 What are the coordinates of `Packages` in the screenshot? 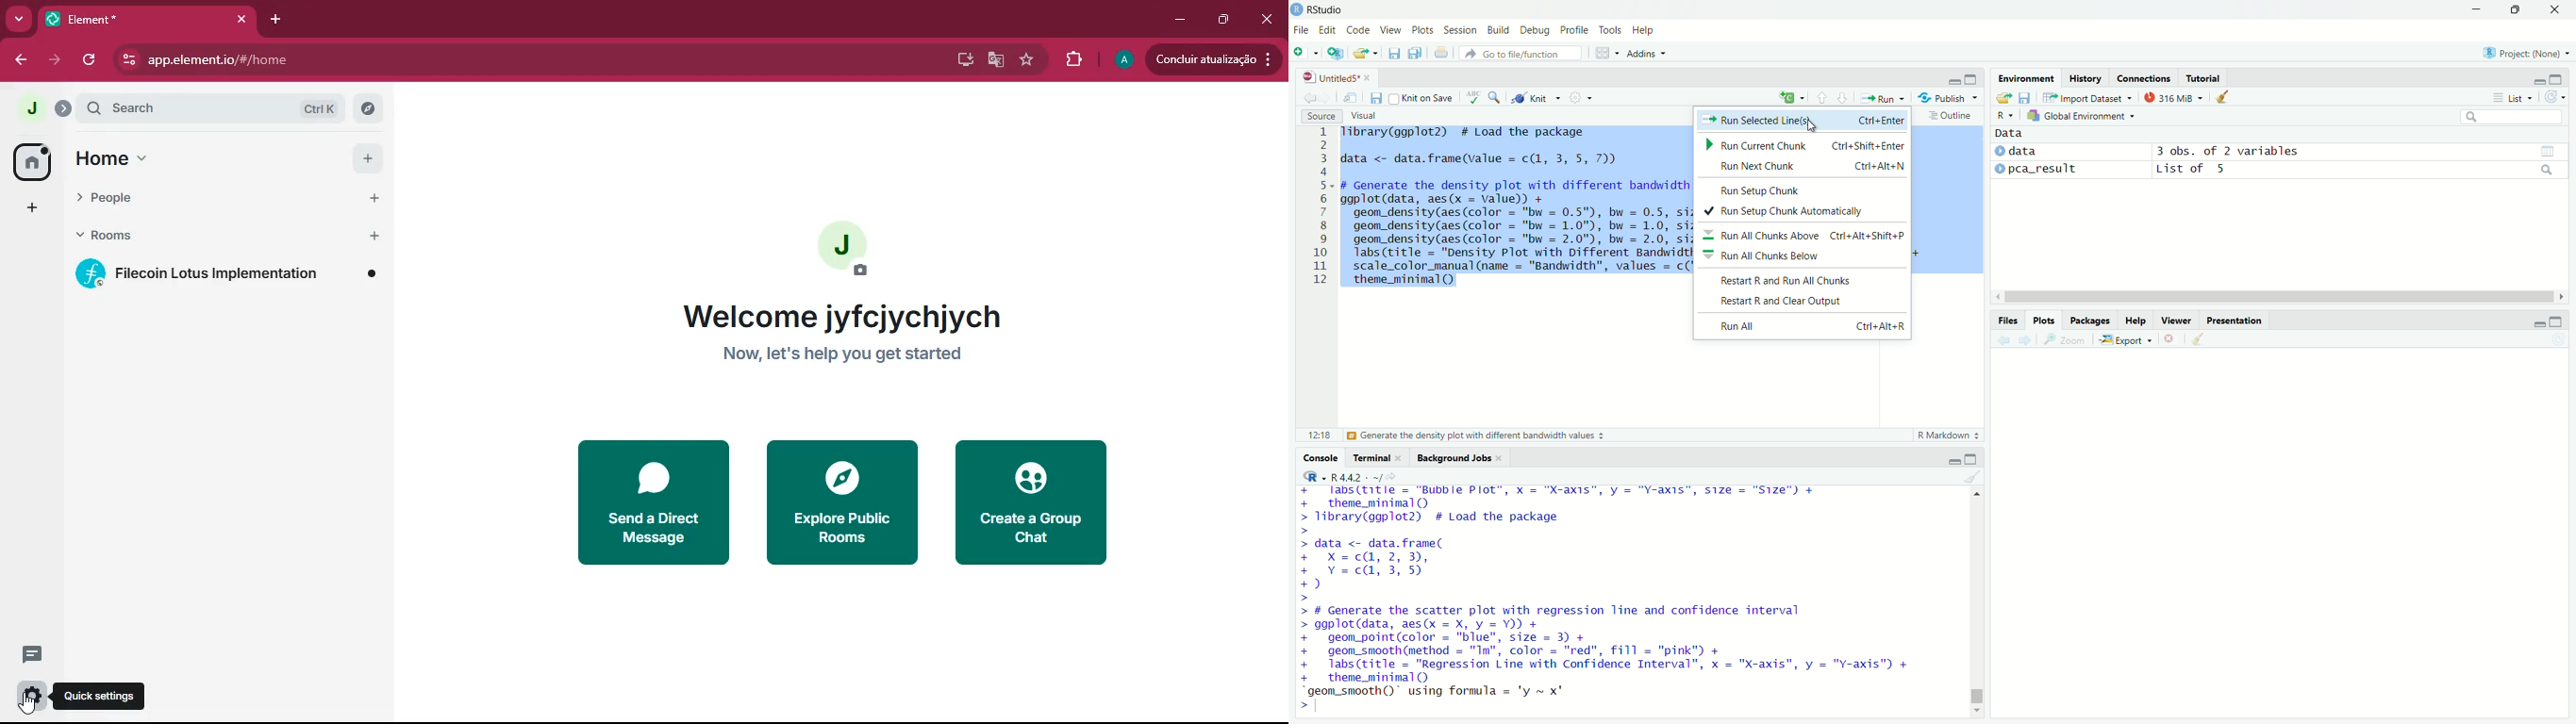 It's located at (2089, 320).